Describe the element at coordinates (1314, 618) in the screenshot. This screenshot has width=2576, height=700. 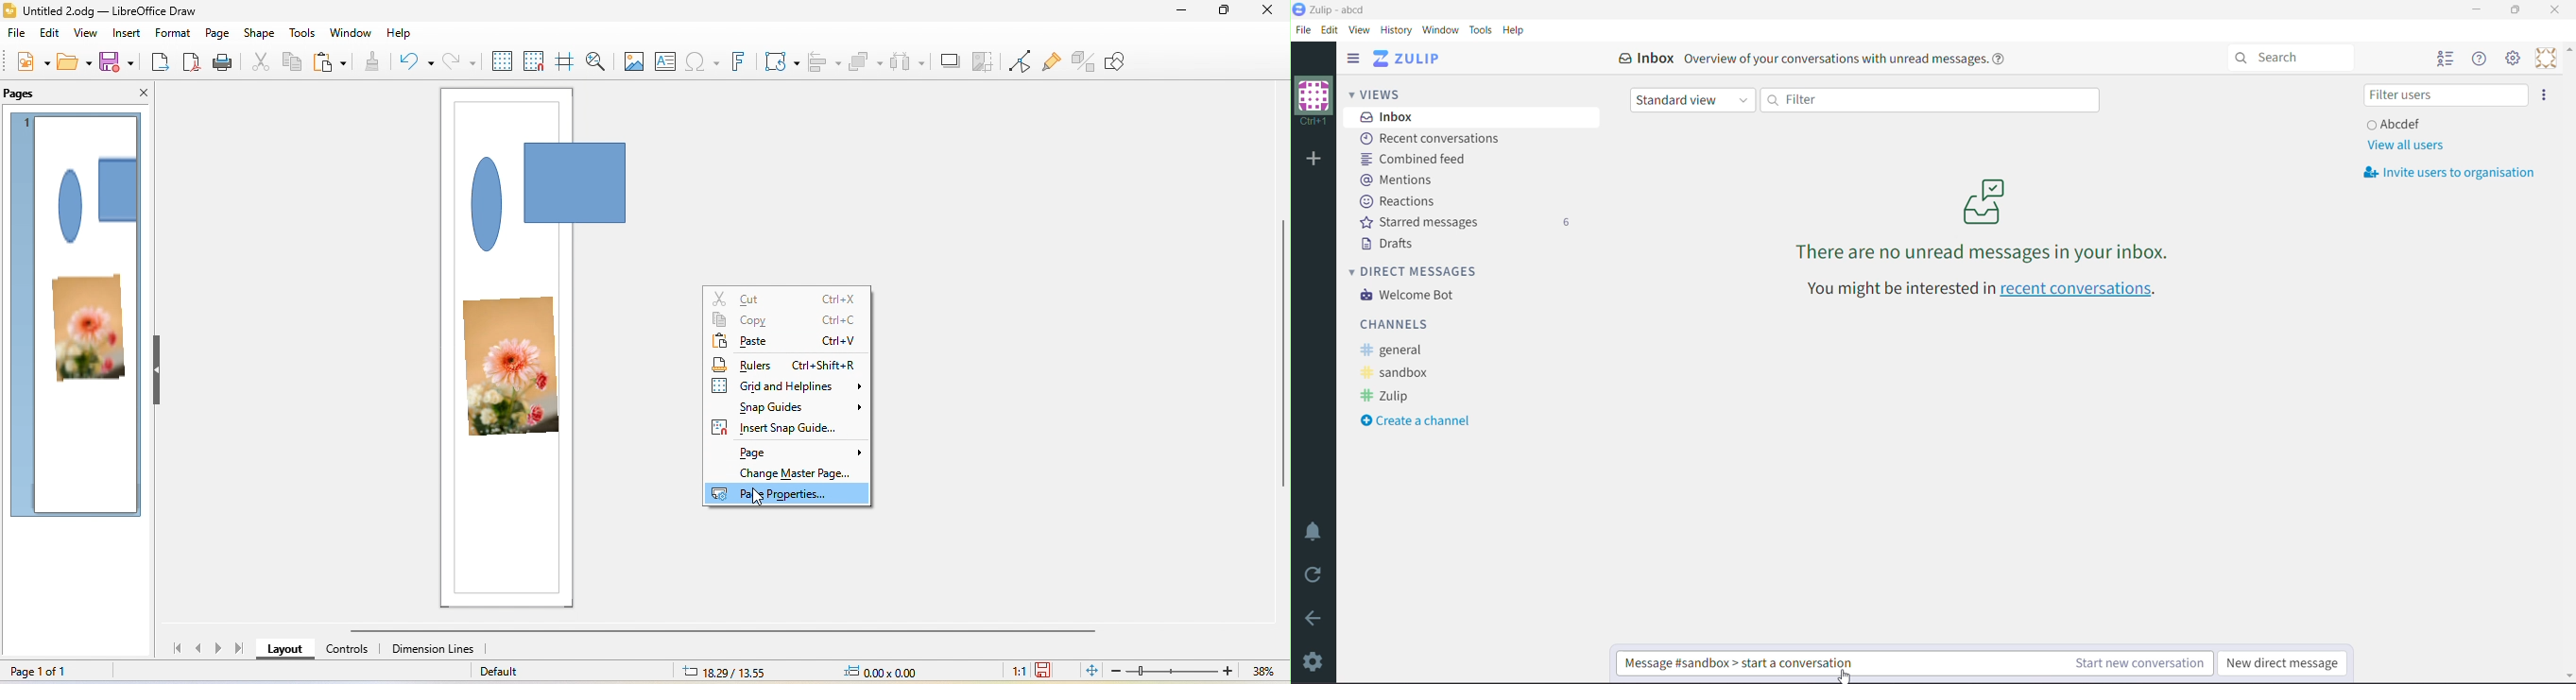
I see `Go Back` at that location.